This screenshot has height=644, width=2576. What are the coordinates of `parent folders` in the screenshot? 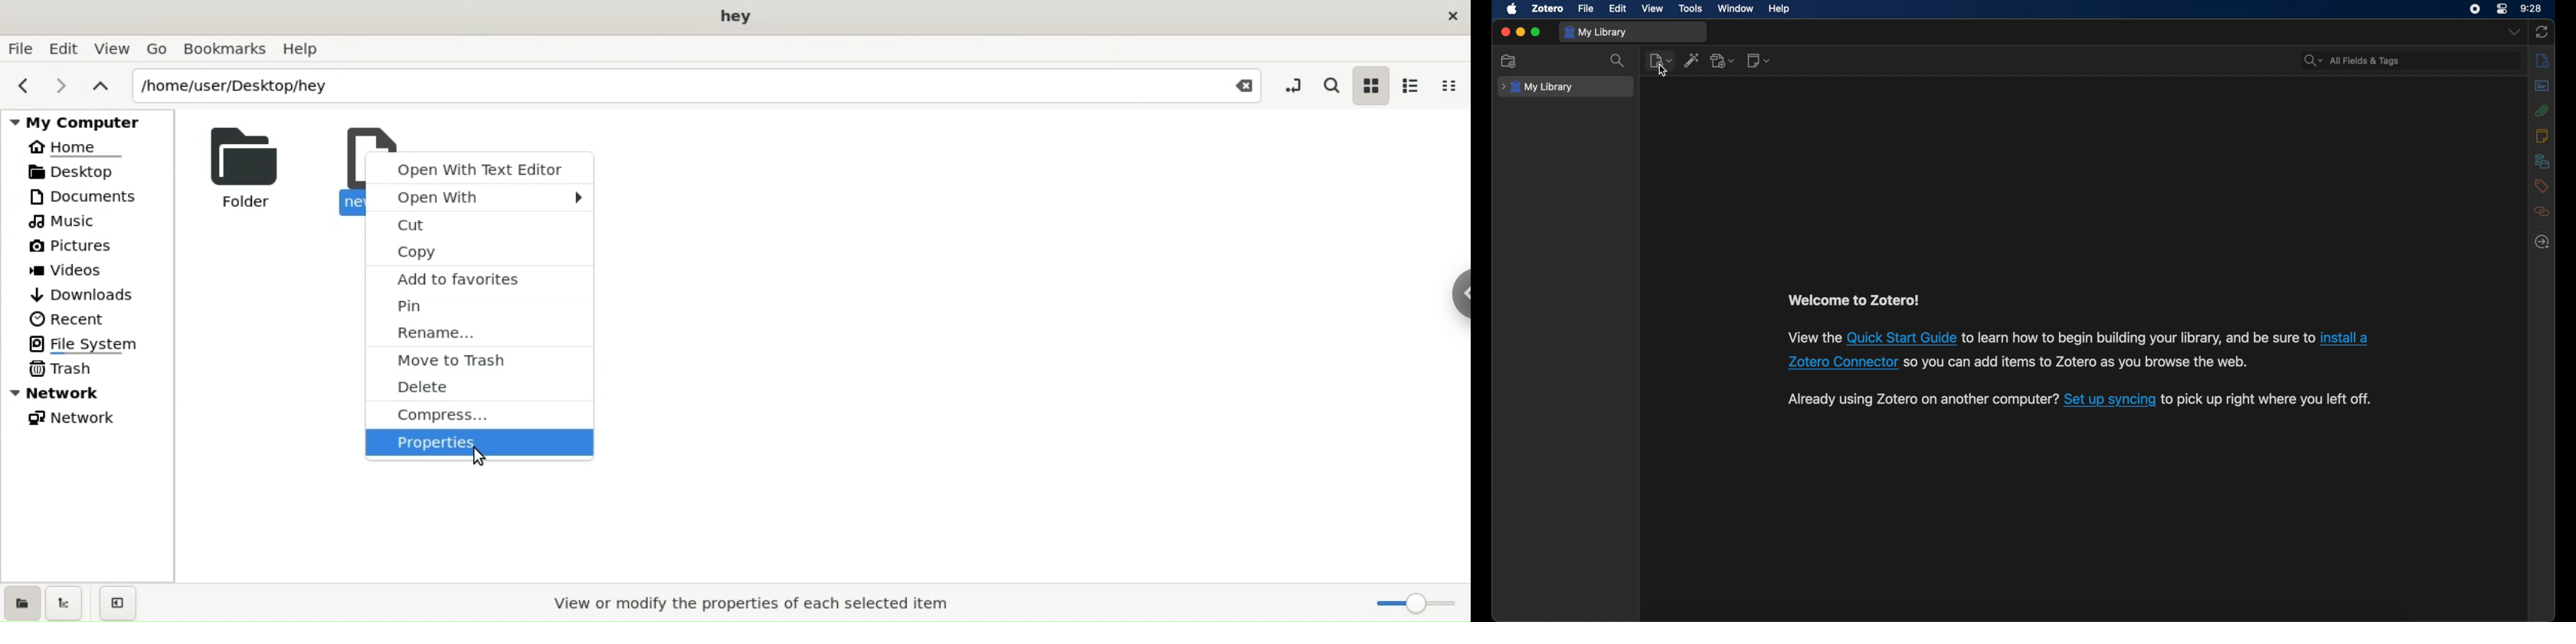 It's located at (100, 84).